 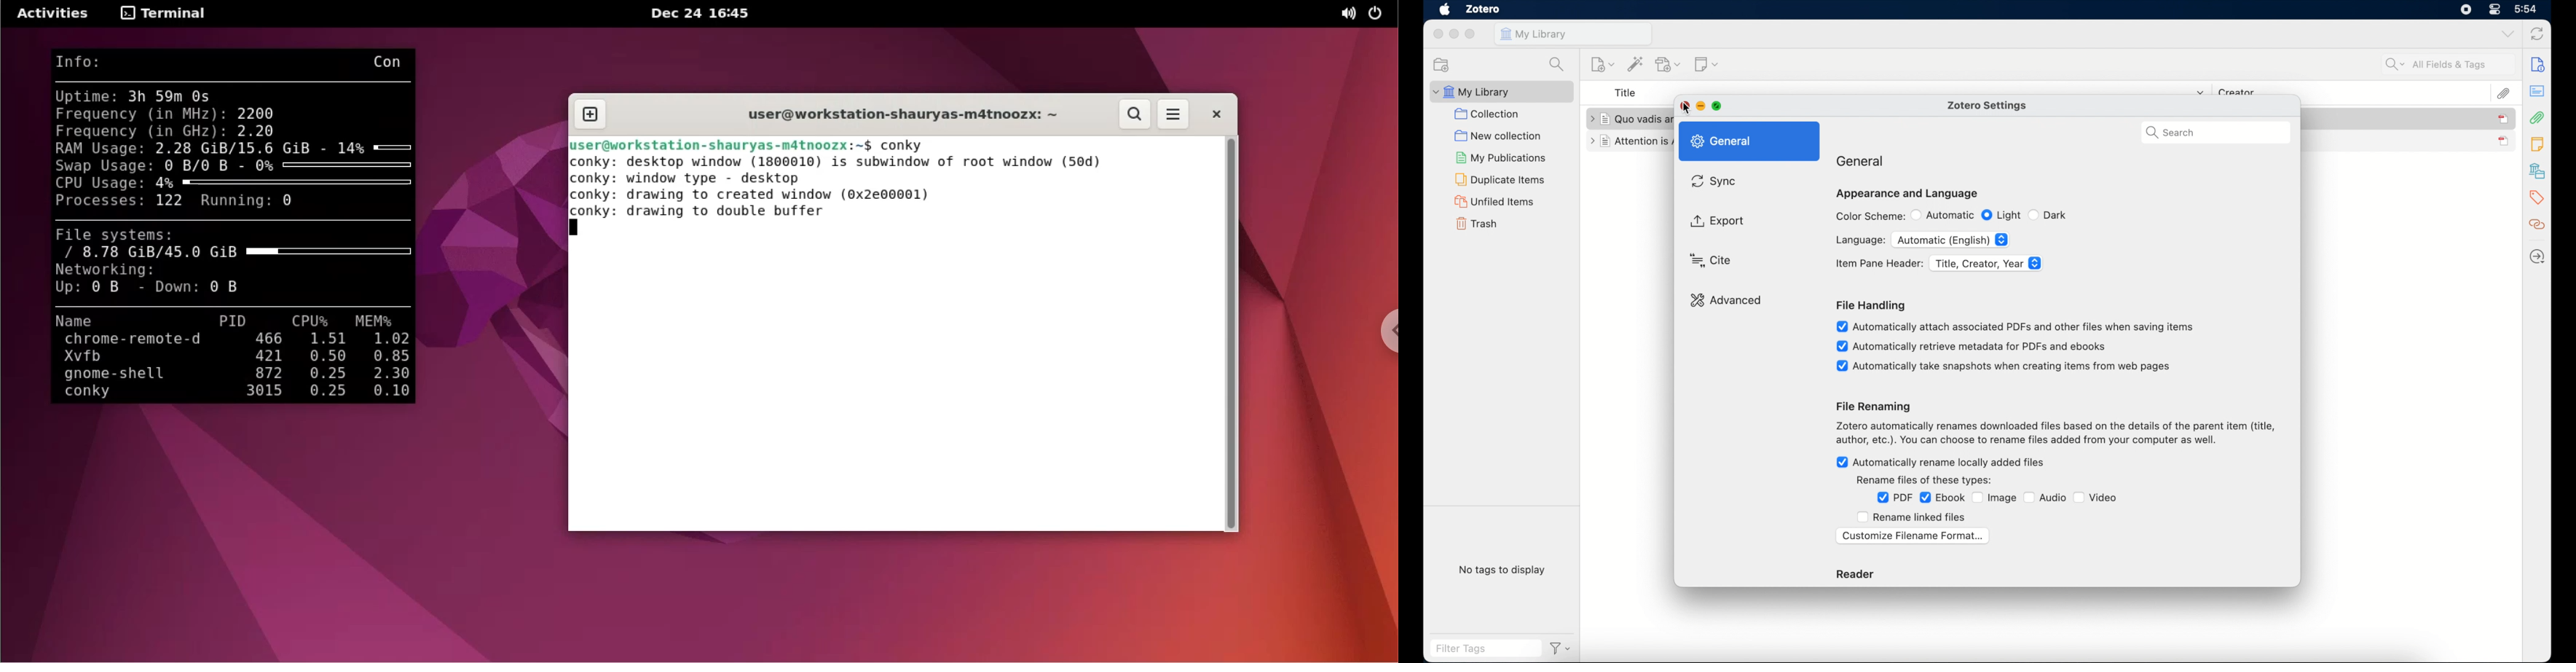 I want to click on automatically rename locally added files, so click(x=1941, y=462).